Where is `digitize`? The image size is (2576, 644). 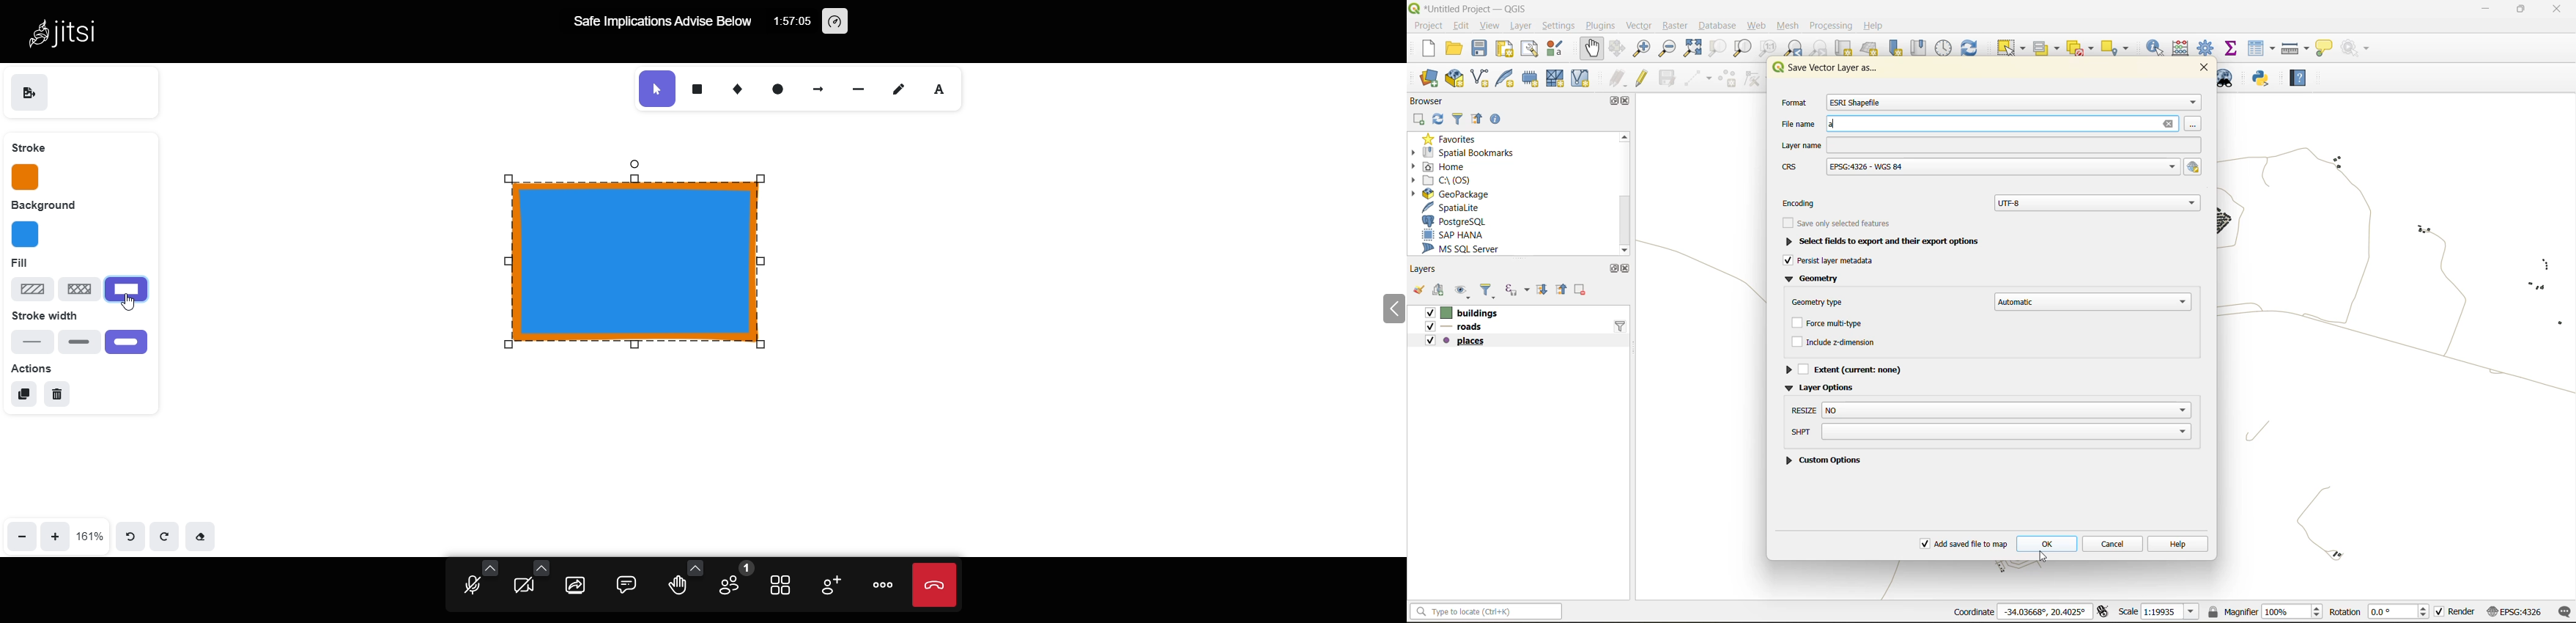 digitize is located at coordinates (1696, 78).